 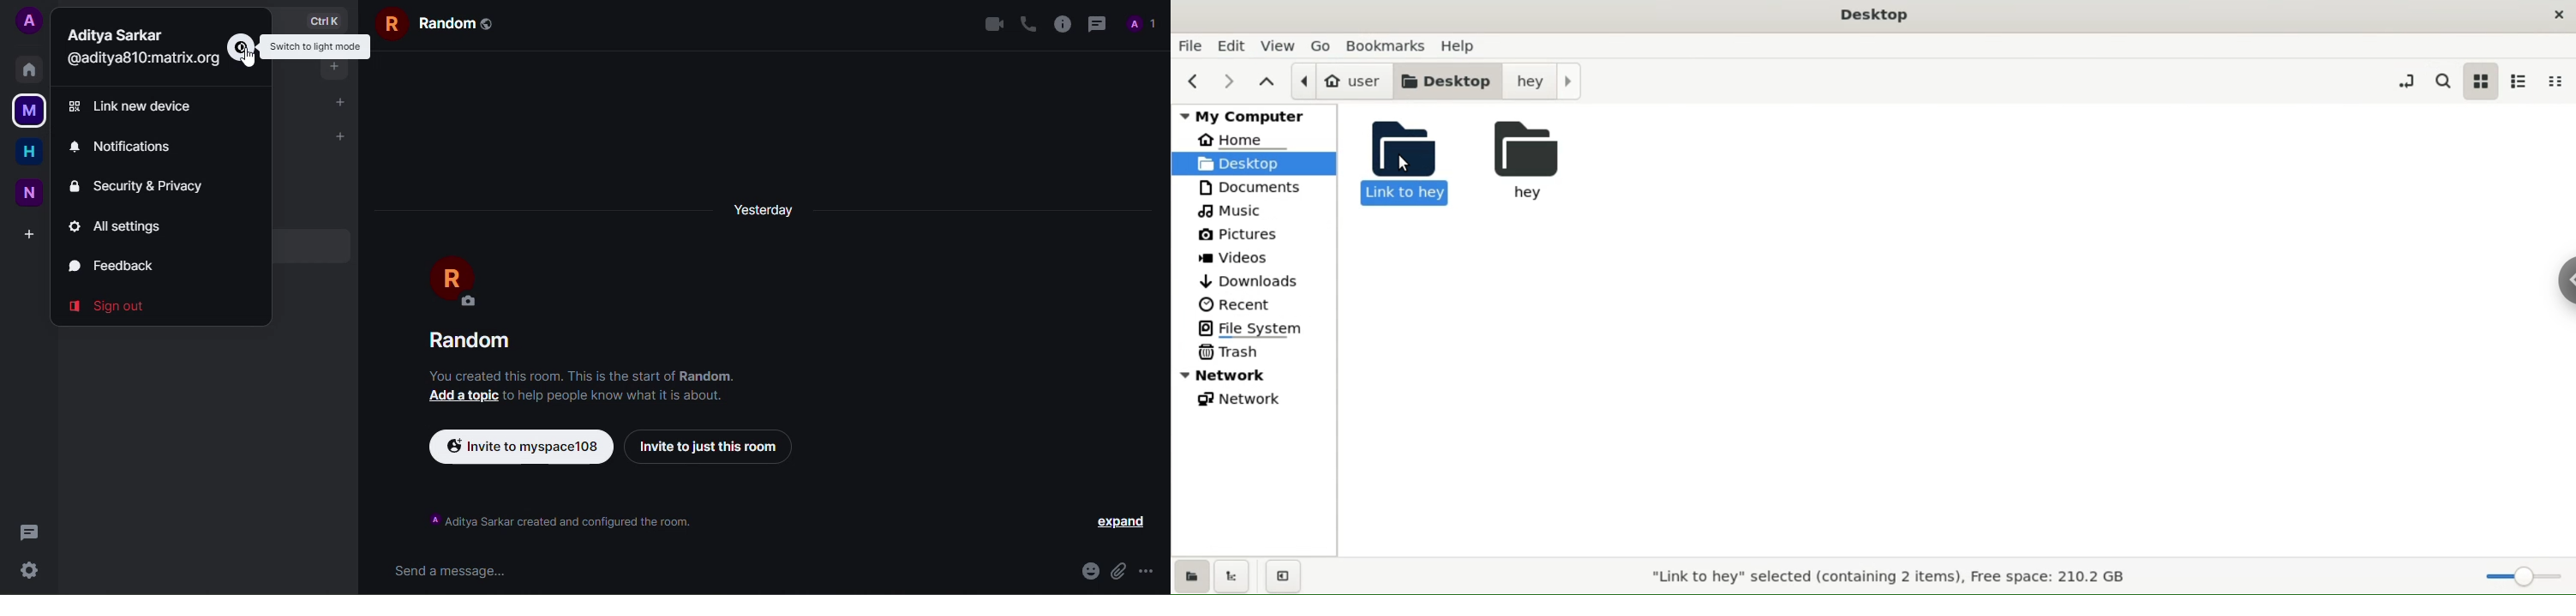 What do you see at coordinates (1095, 23) in the screenshot?
I see `threads` at bounding box center [1095, 23].